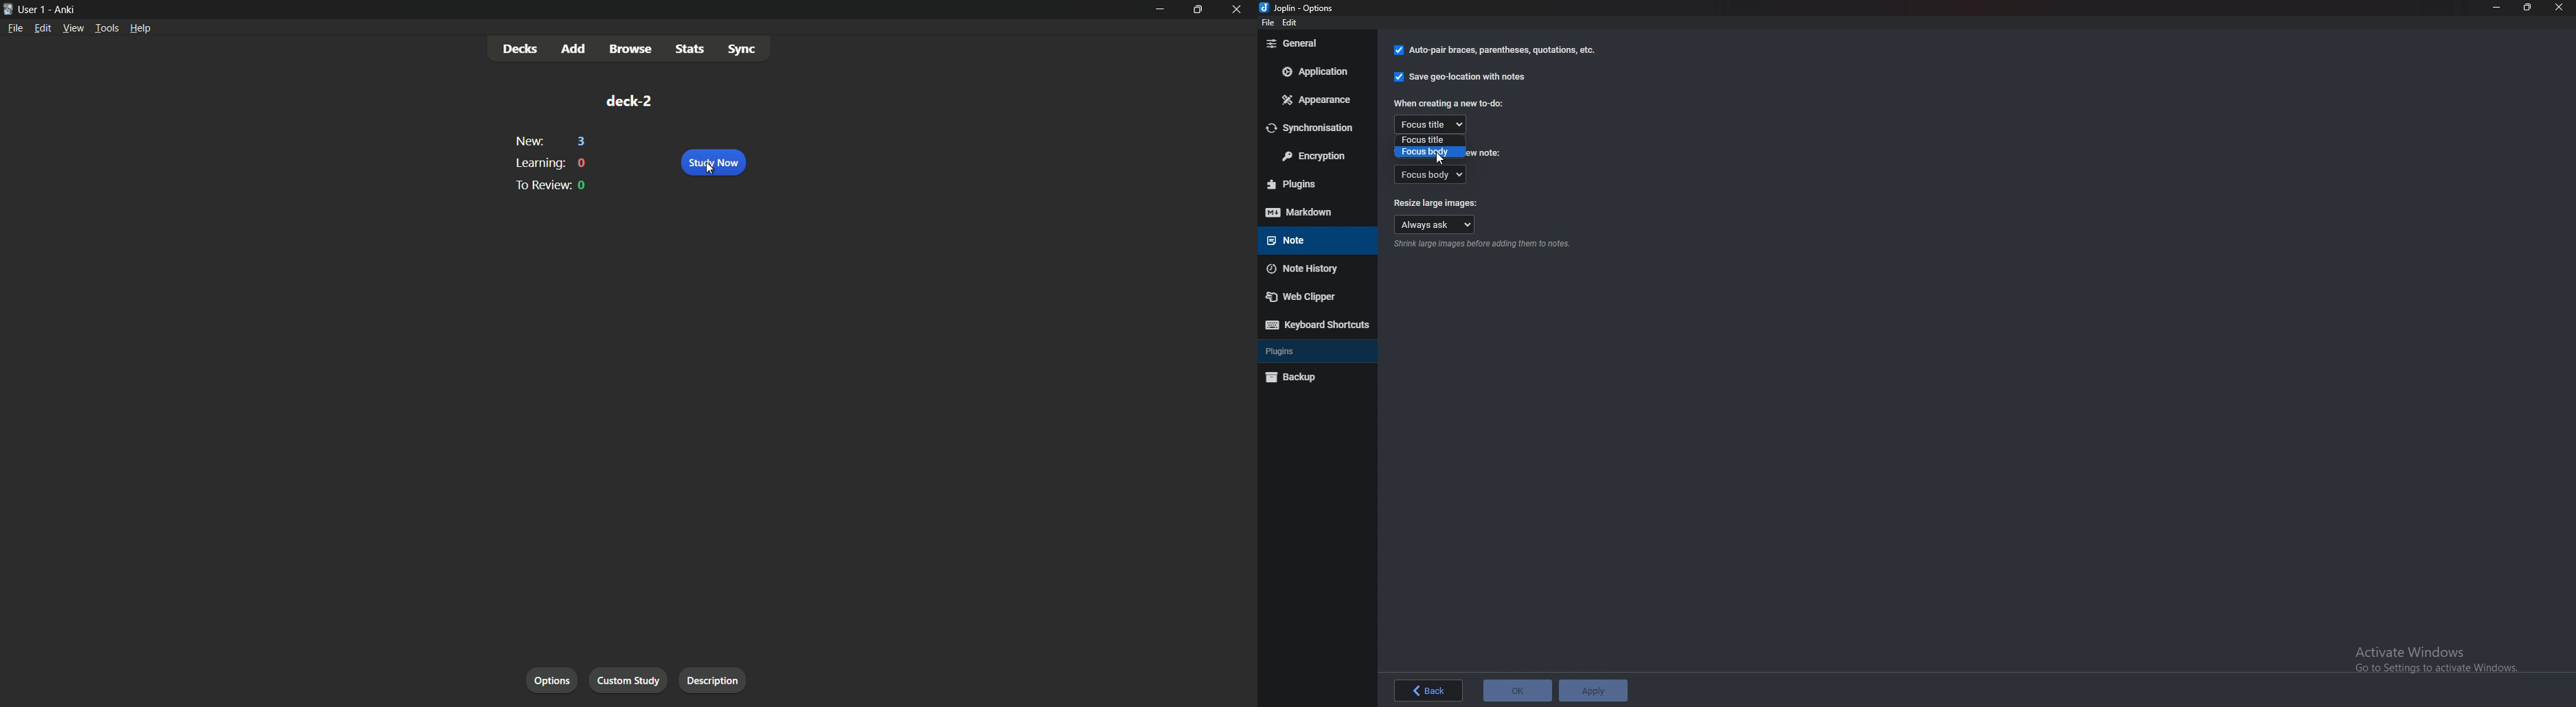 The width and height of the screenshot is (2576, 728). Describe the element at coordinates (1592, 690) in the screenshot. I see `applu` at that location.